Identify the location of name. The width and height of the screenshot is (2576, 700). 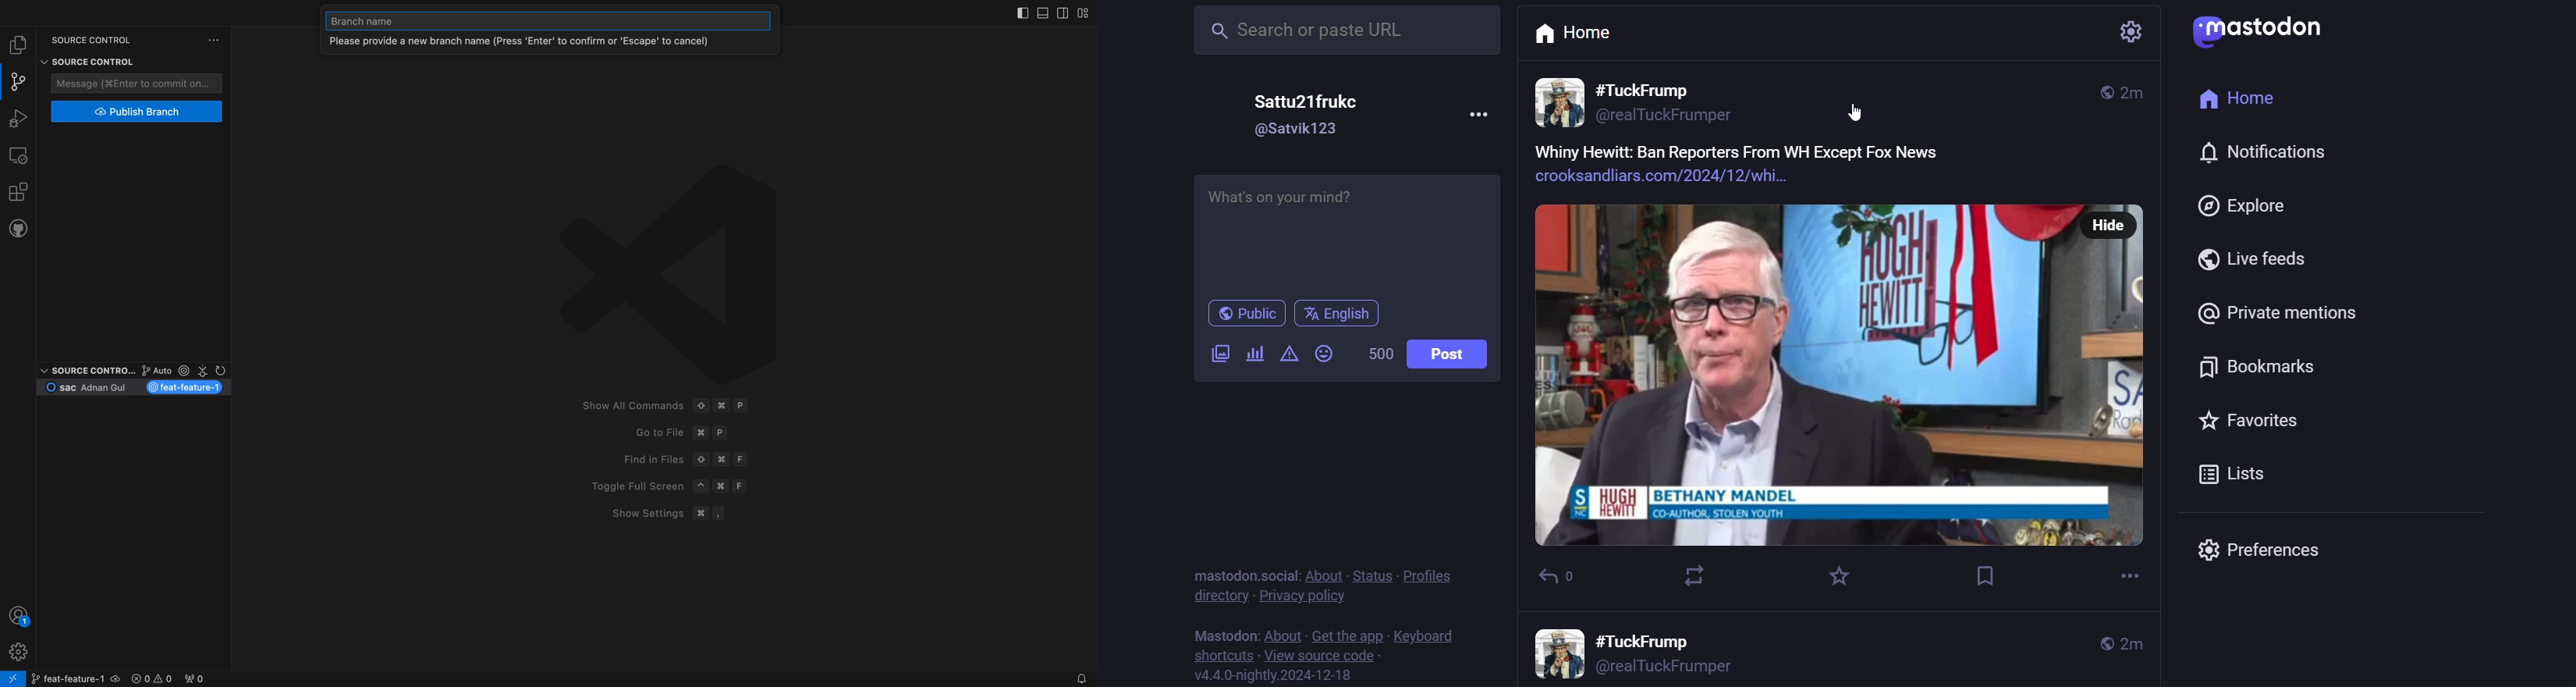
(1311, 102).